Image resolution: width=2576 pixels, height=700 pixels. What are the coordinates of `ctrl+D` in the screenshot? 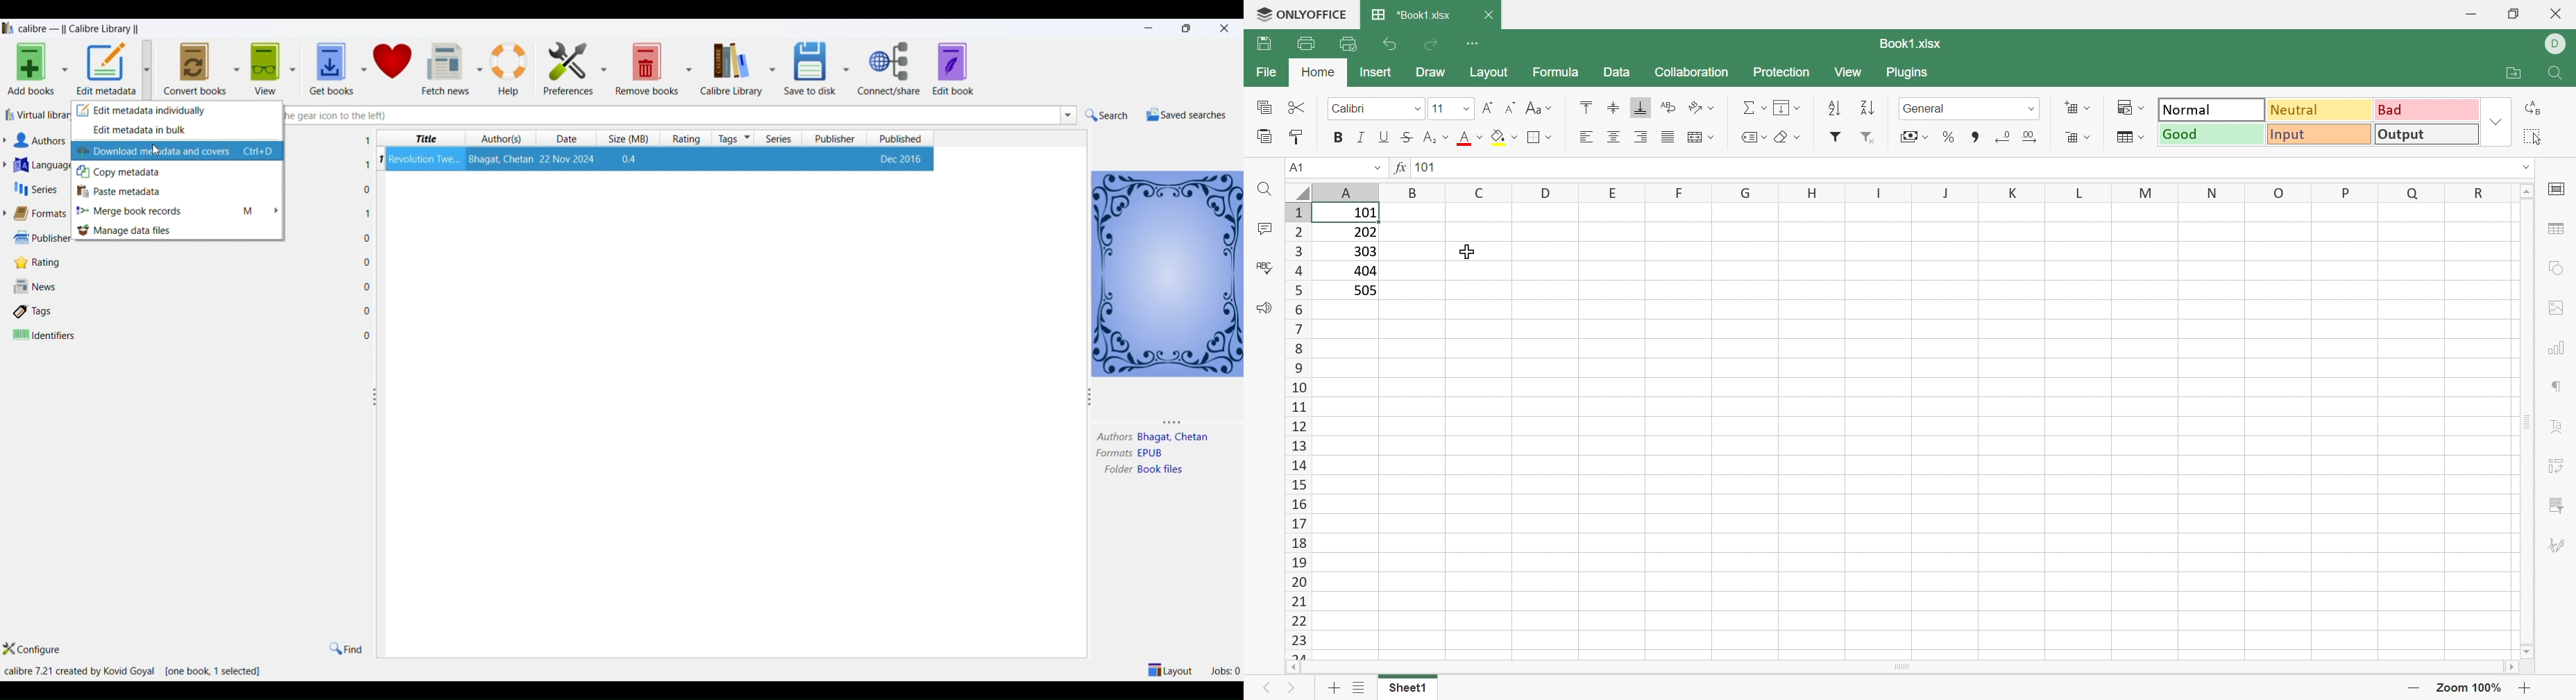 It's located at (260, 152).